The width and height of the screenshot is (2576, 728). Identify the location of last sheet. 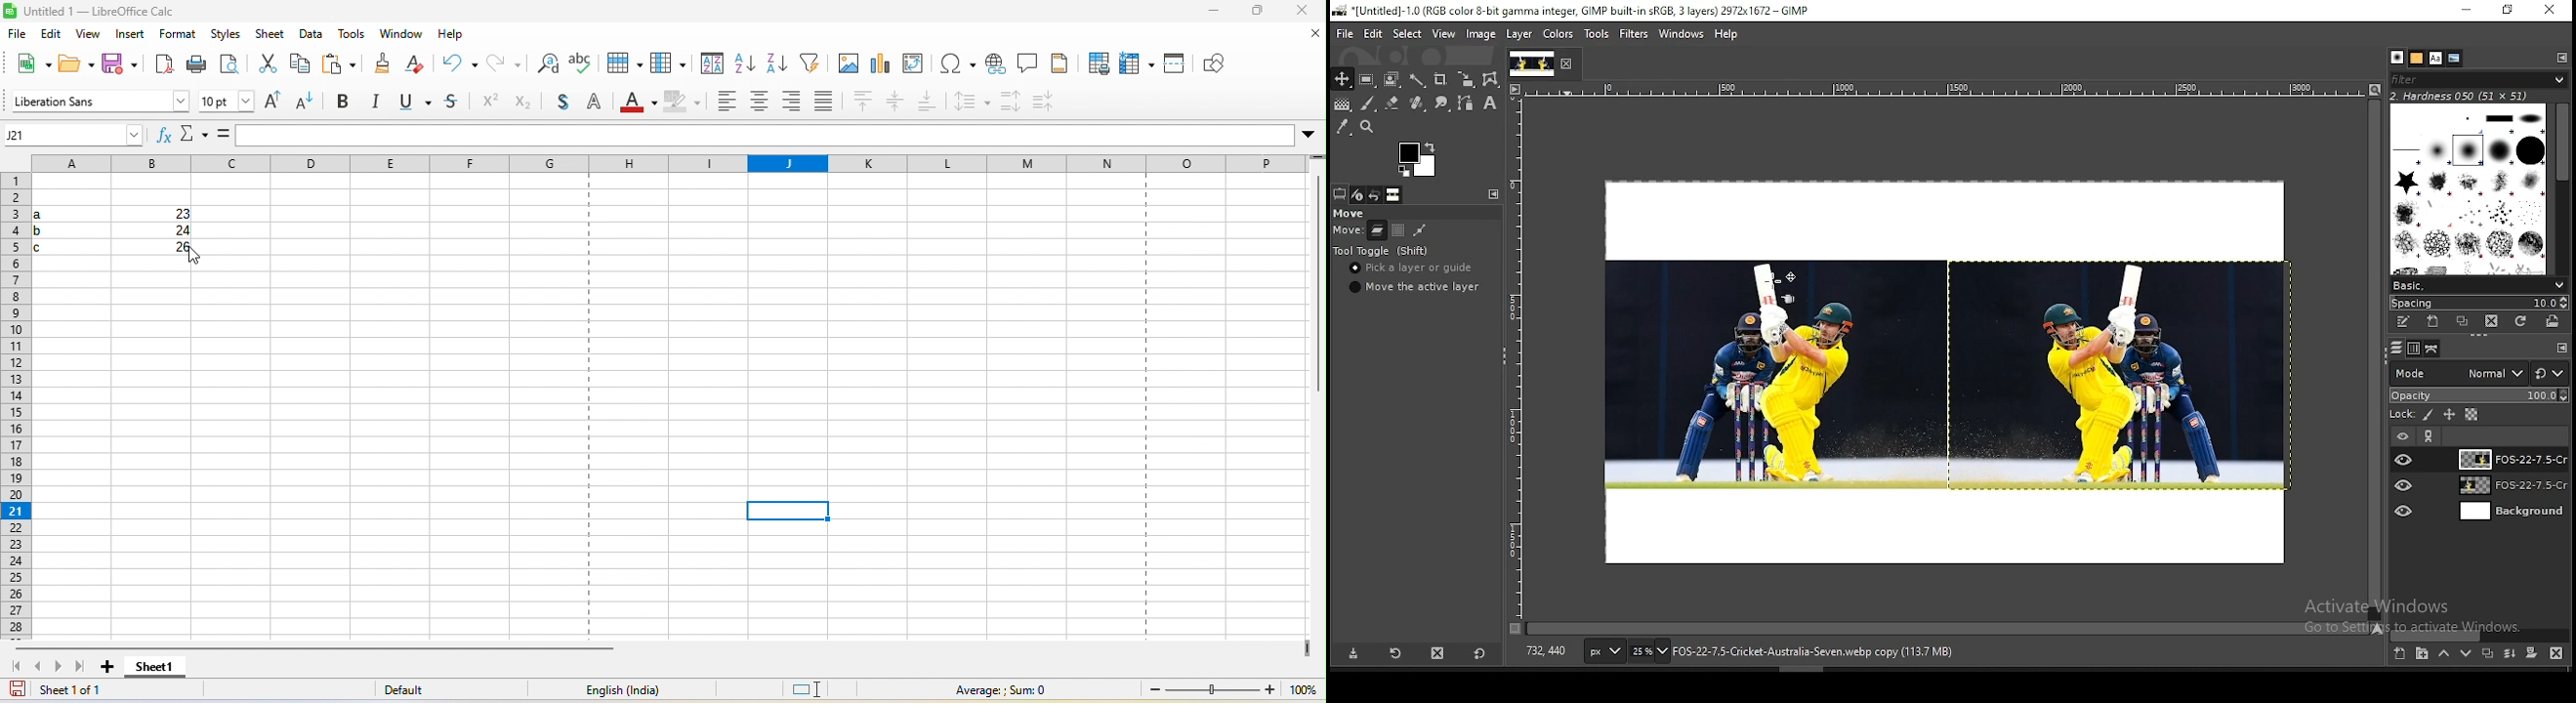
(82, 669).